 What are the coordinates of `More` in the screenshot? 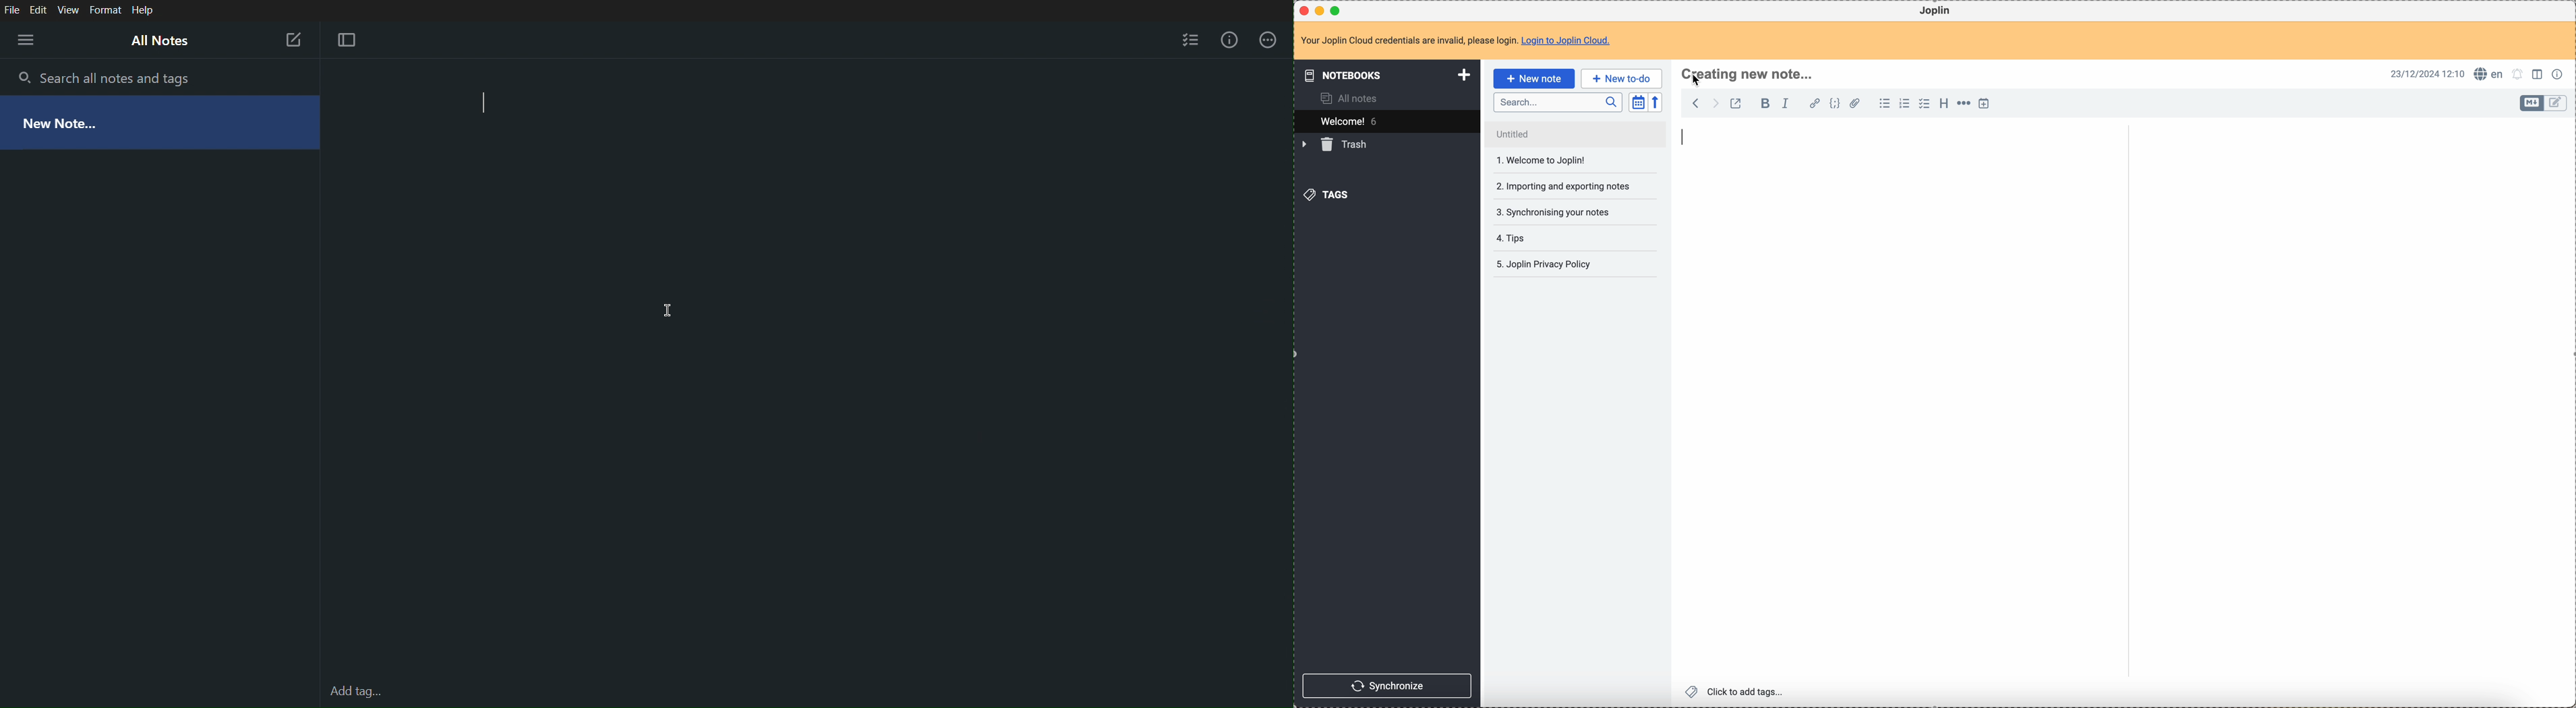 It's located at (26, 39).